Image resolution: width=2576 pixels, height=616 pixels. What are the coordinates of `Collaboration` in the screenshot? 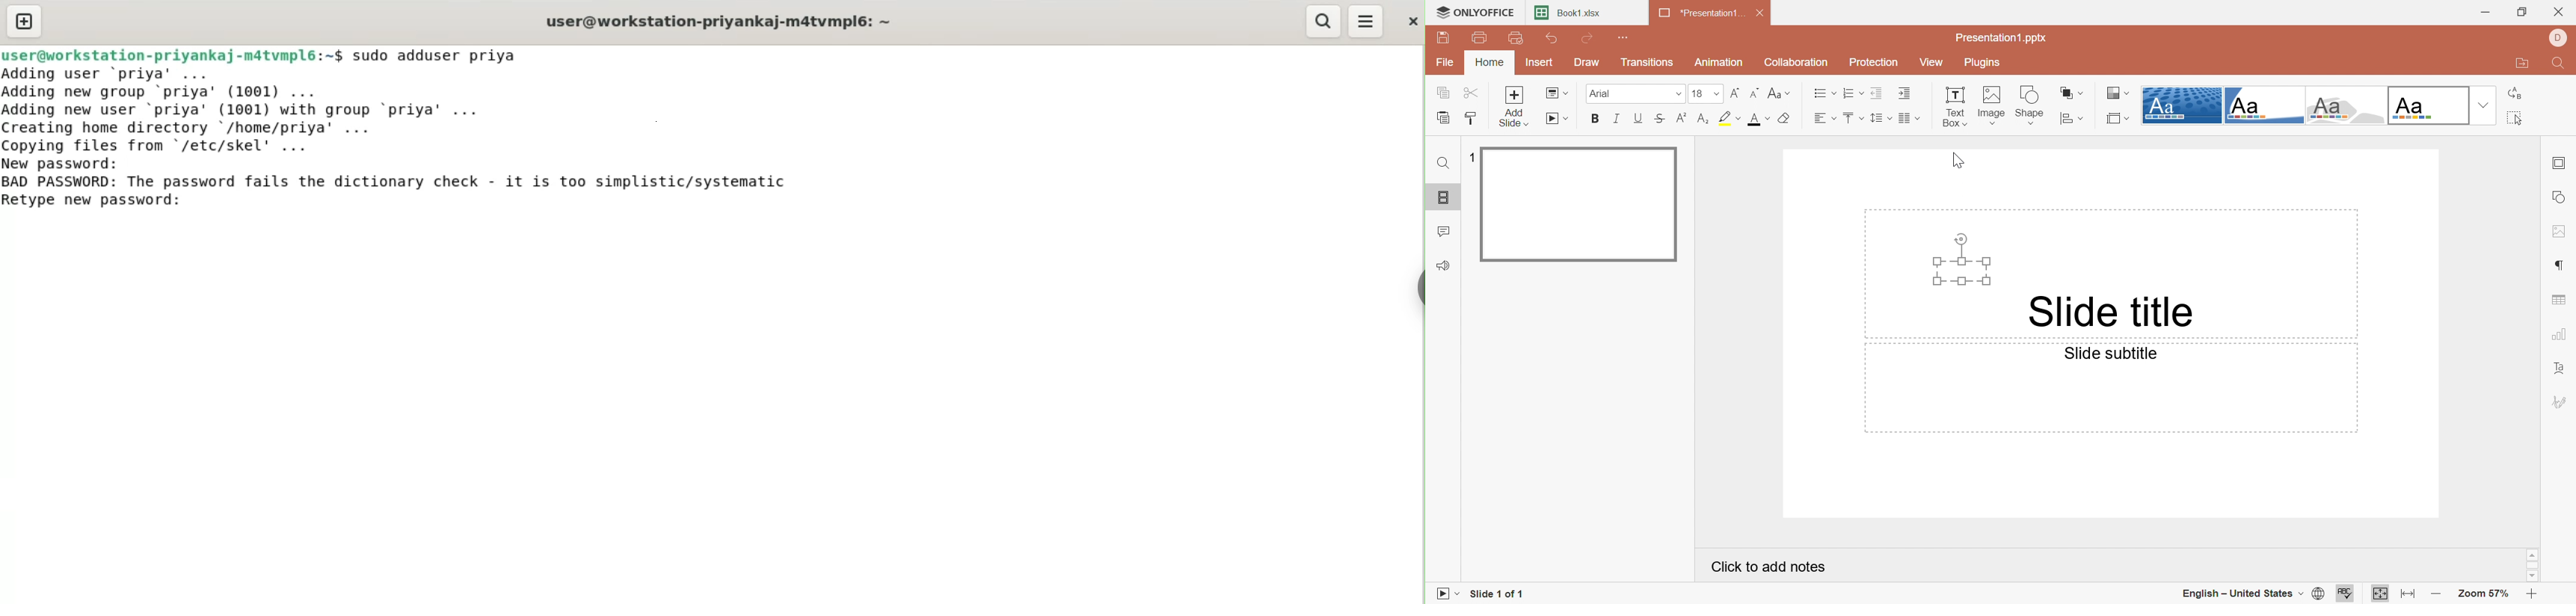 It's located at (1796, 63).